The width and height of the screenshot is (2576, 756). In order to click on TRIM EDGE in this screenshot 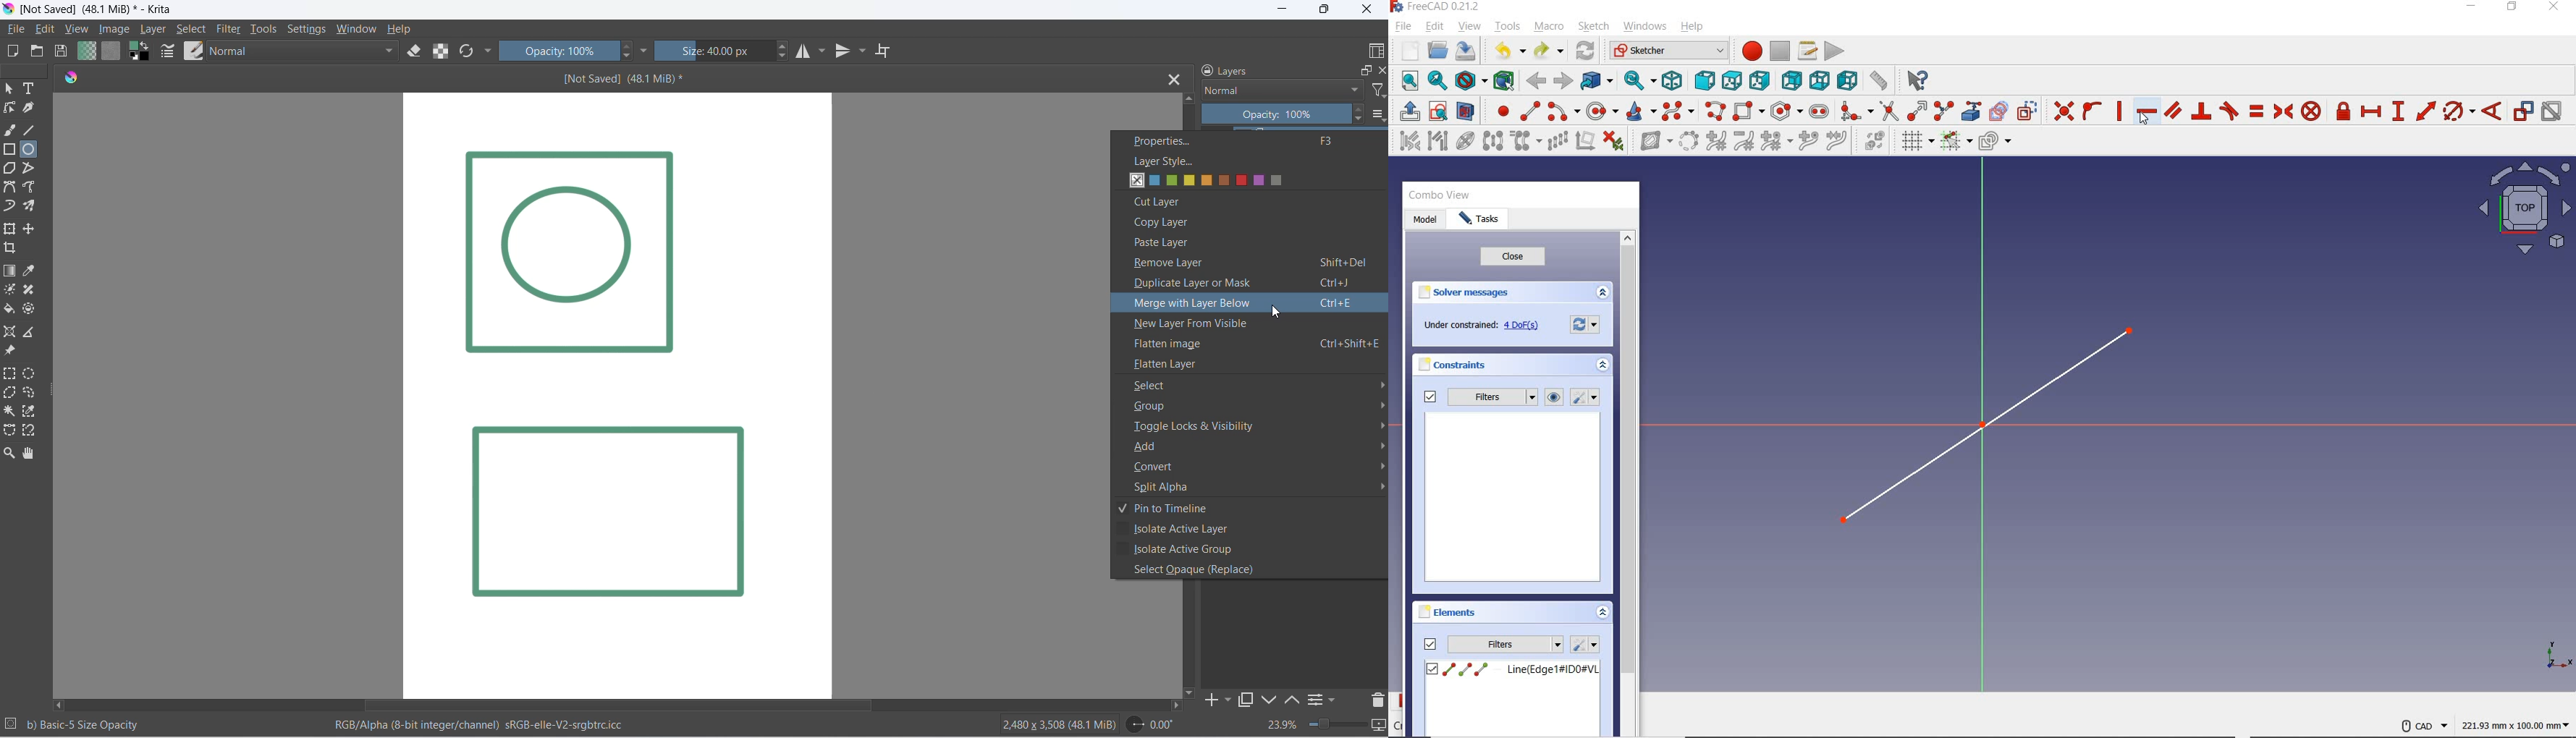, I will do `click(1888, 110)`.